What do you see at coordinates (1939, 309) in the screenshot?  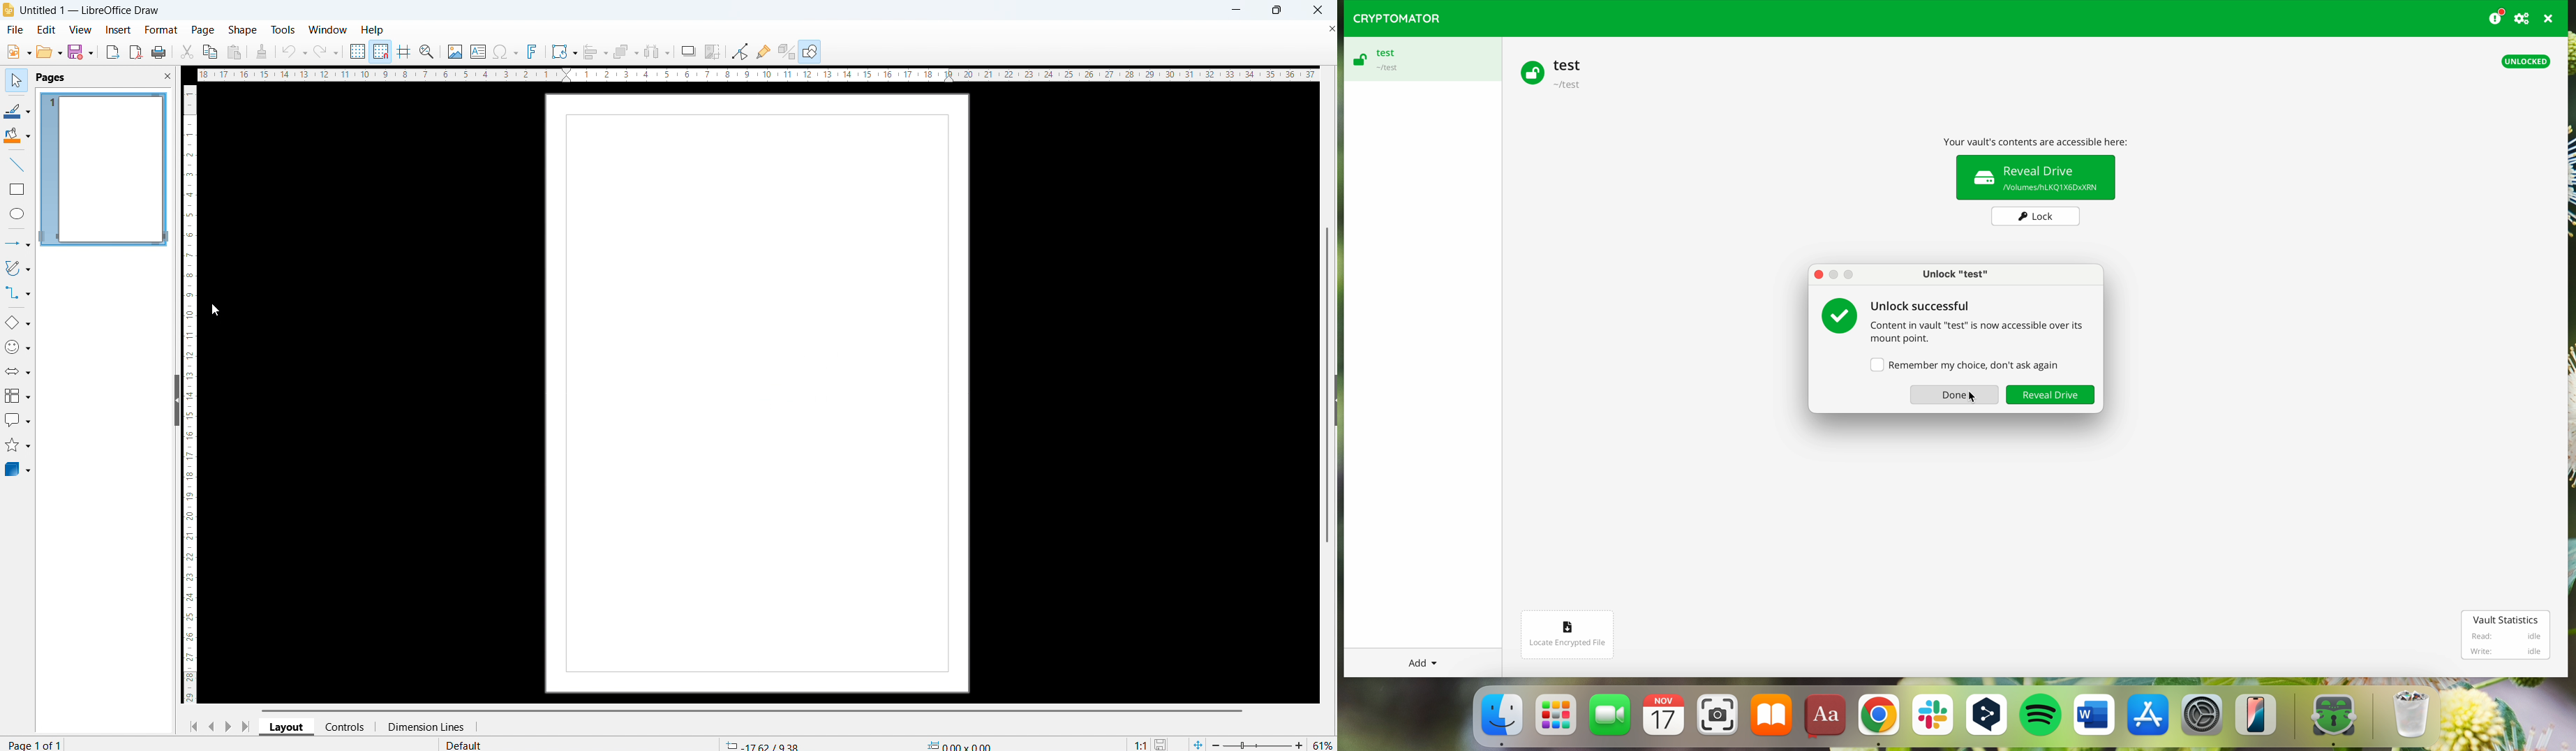 I see `Enter password for "test"` at bounding box center [1939, 309].